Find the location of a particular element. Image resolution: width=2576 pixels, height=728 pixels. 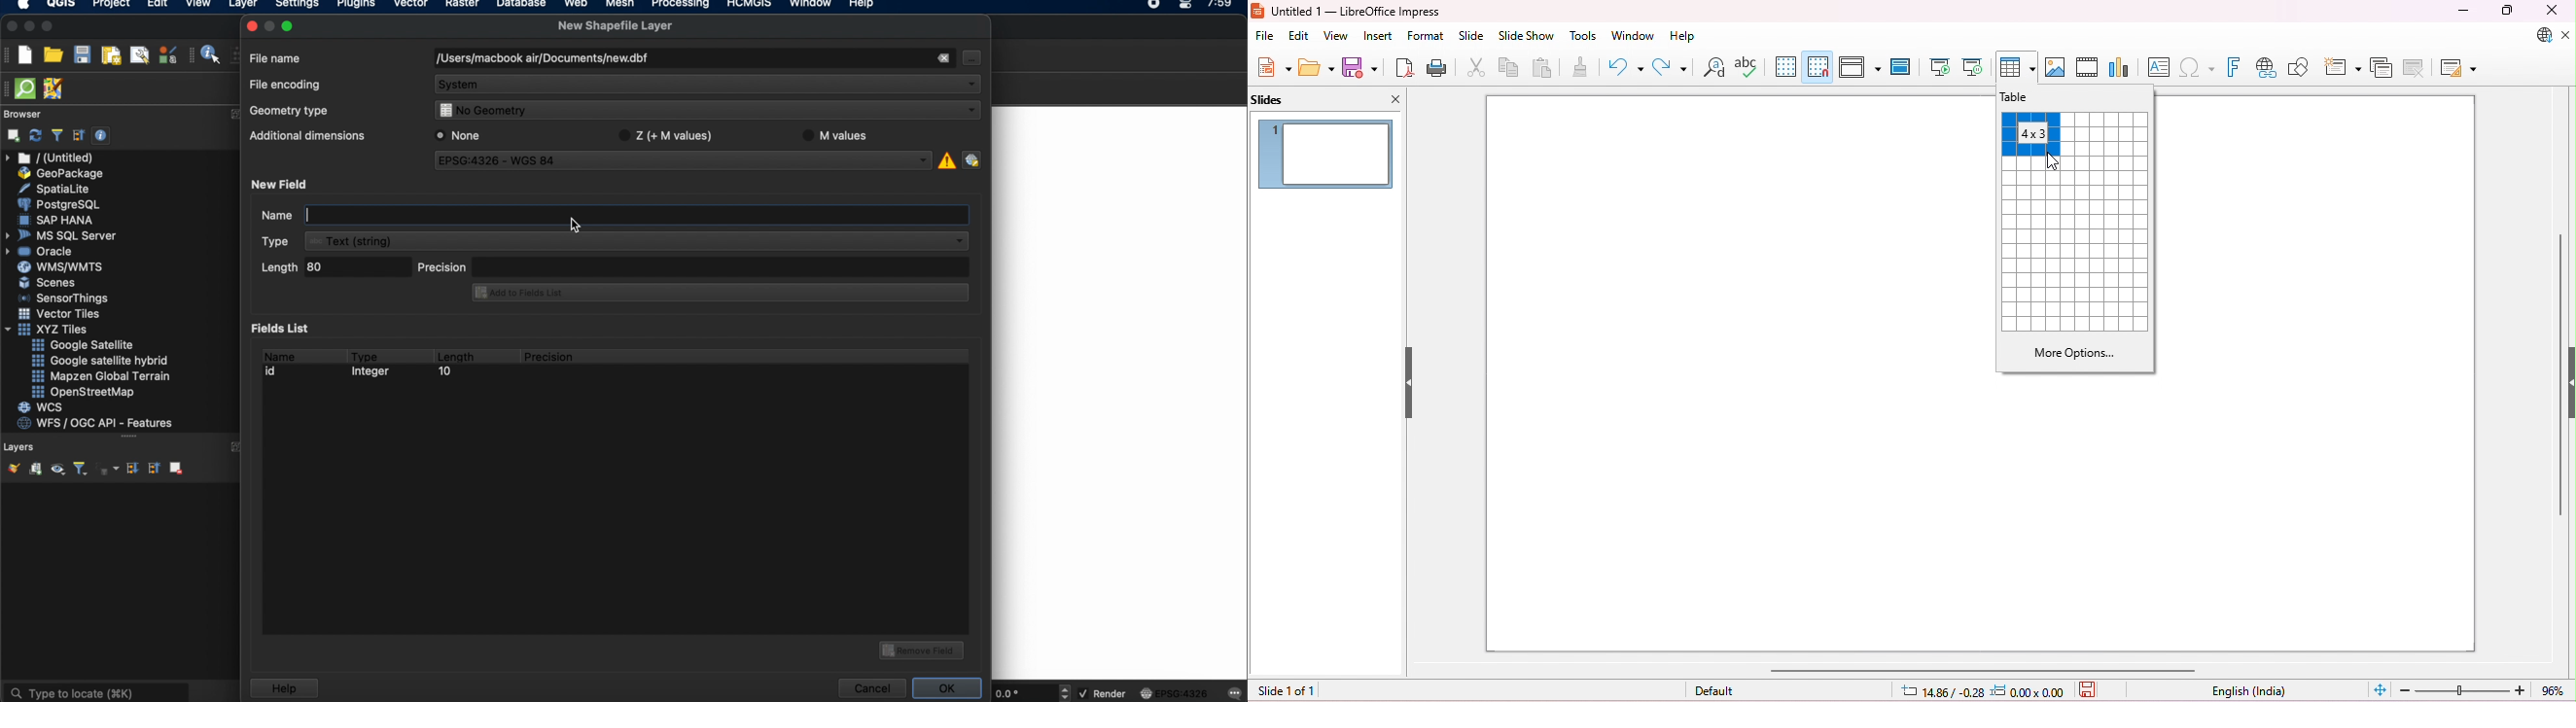

more is located at coordinates (234, 114).